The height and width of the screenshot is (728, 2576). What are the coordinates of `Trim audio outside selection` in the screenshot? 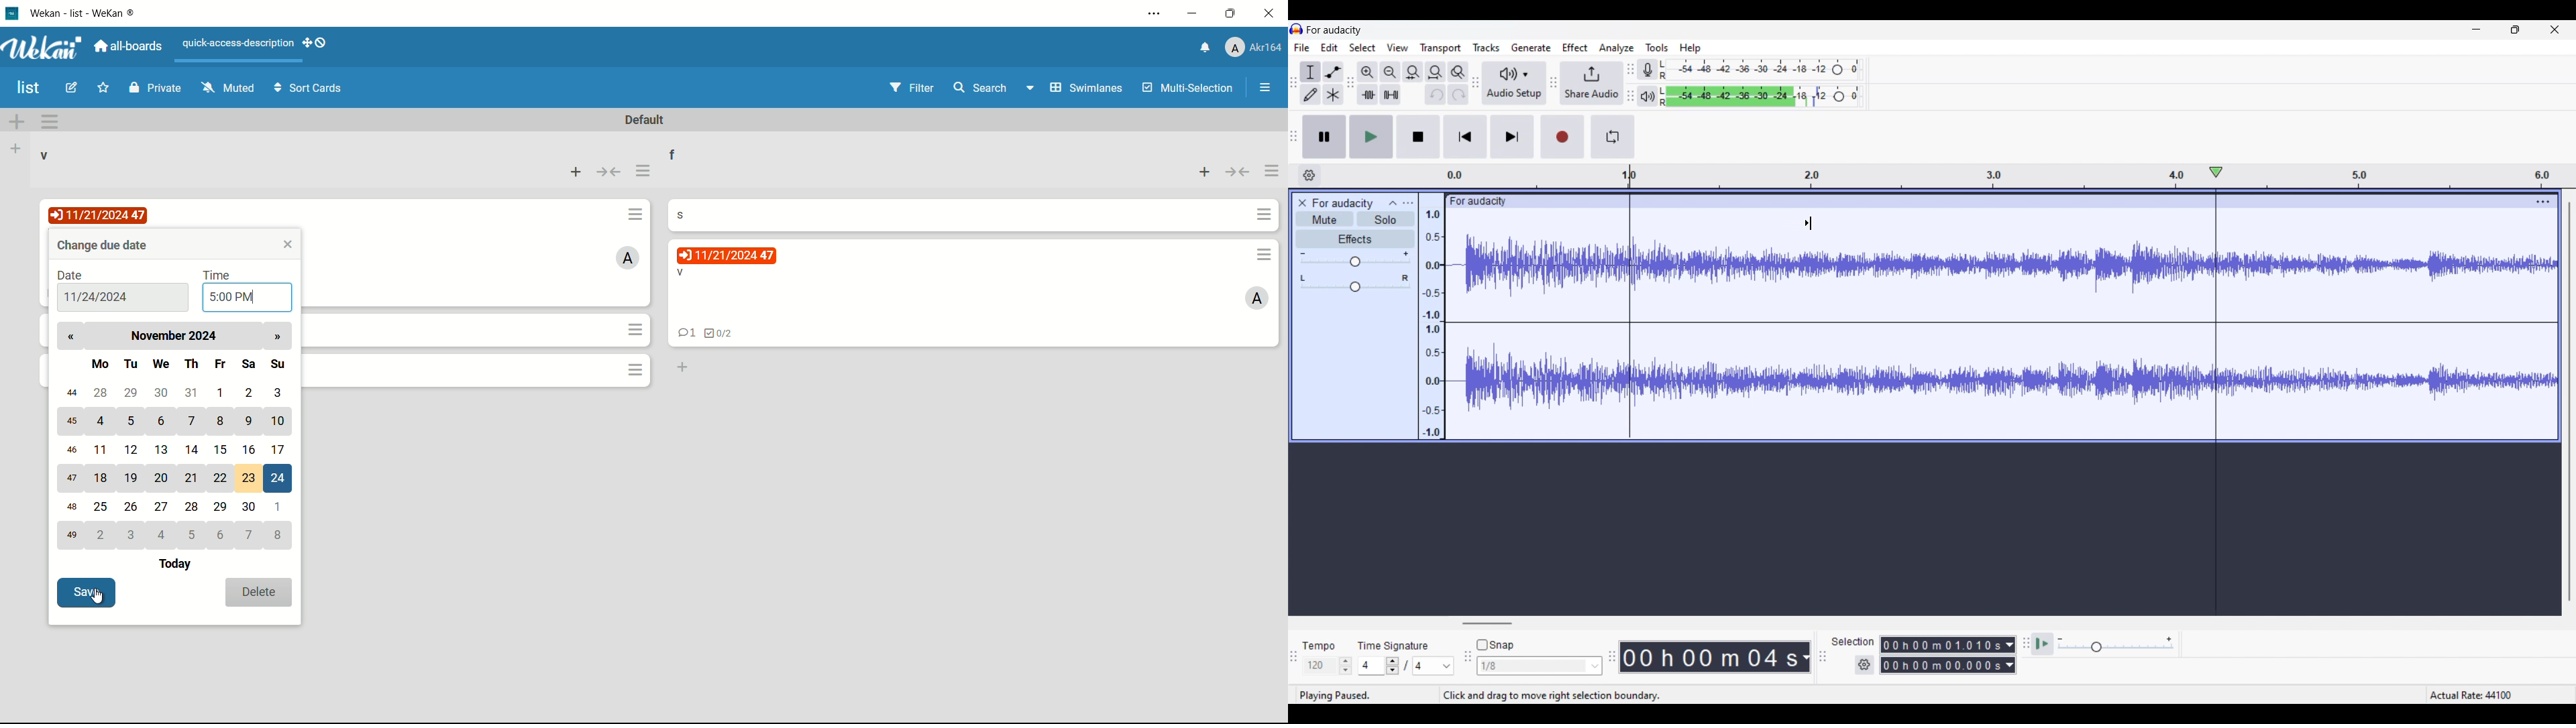 It's located at (1368, 95).